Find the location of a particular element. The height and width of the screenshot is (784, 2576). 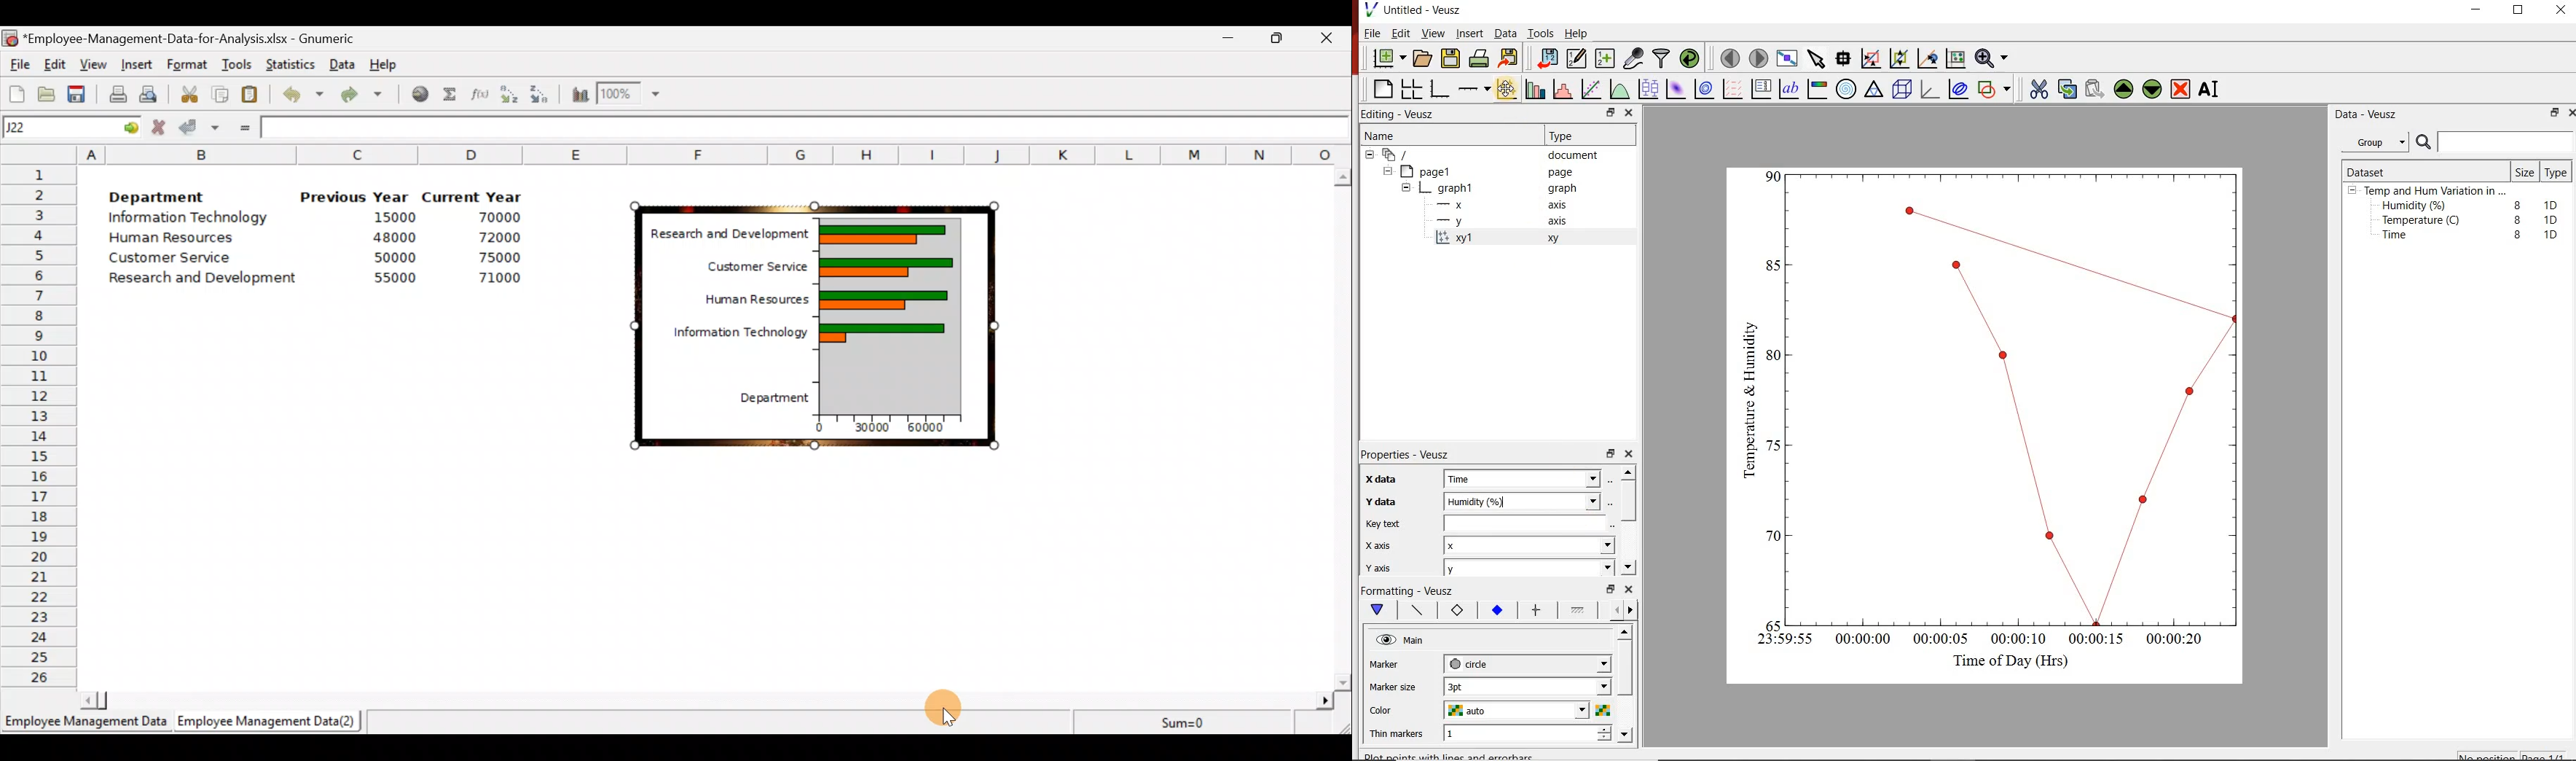

Create a new workbook is located at coordinates (15, 92).